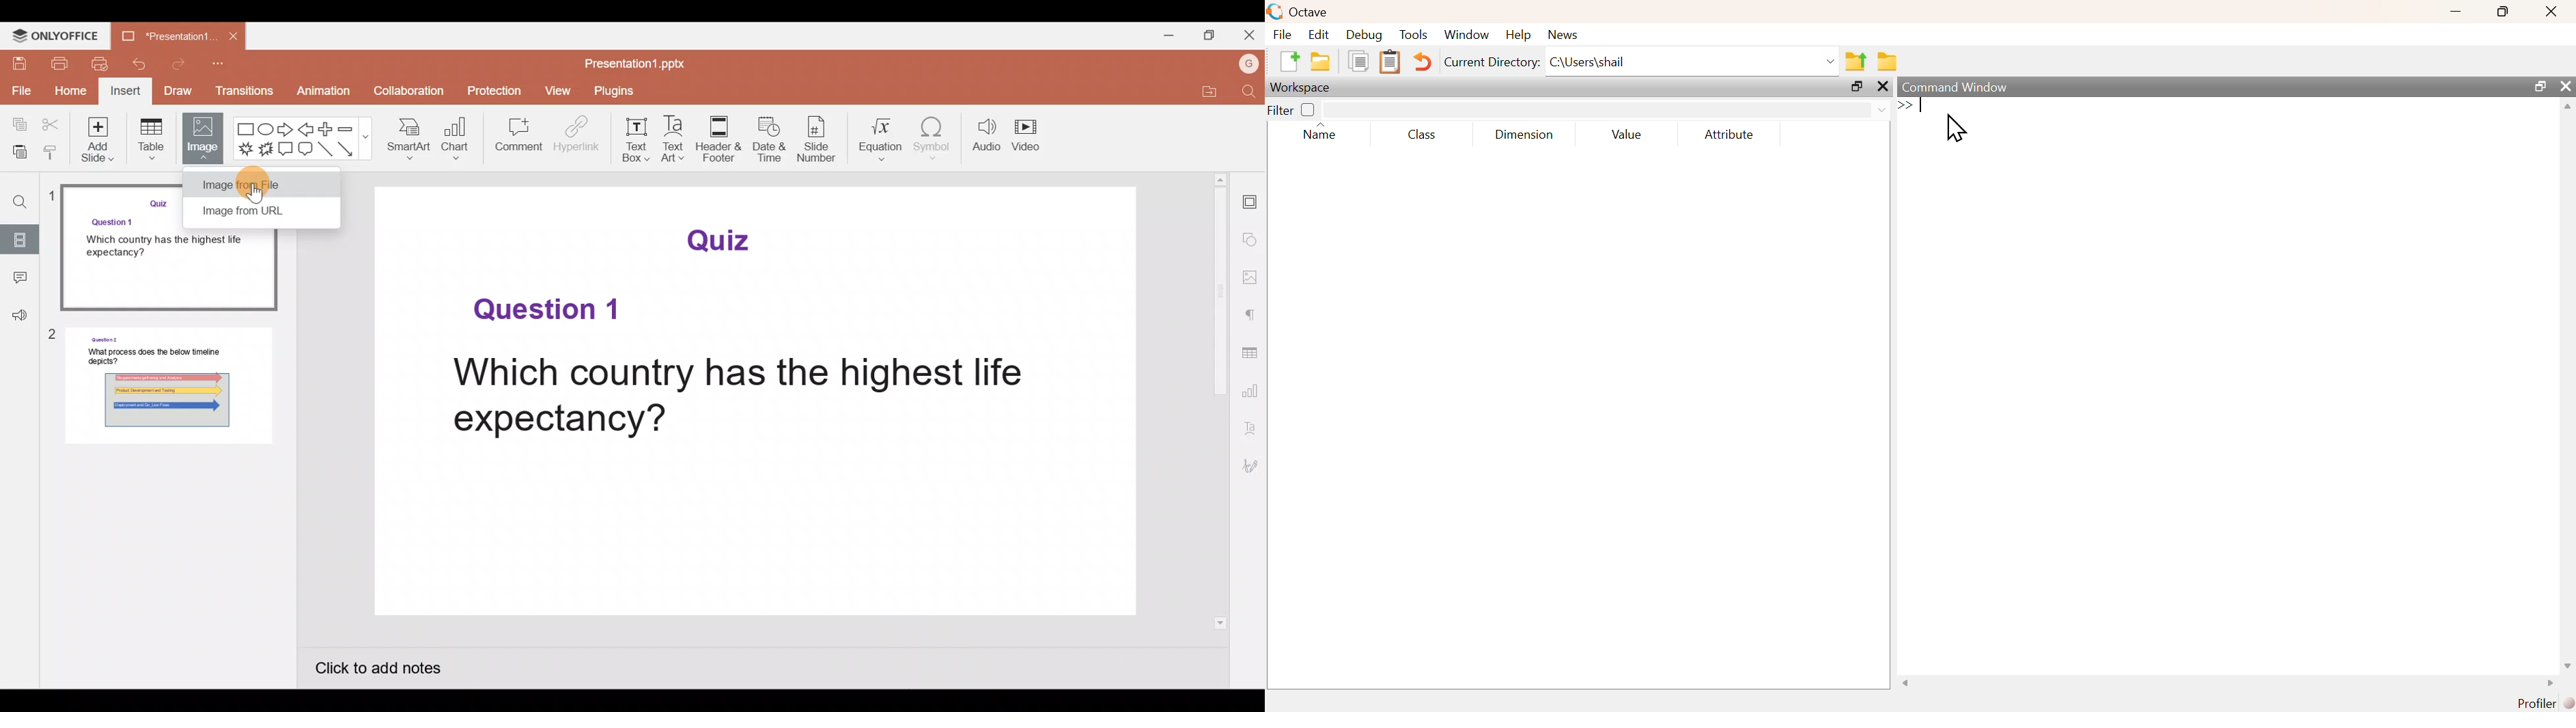  Describe the element at coordinates (735, 398) in the screenshot. I see `Which country has the highest life expectancy?` at that location.